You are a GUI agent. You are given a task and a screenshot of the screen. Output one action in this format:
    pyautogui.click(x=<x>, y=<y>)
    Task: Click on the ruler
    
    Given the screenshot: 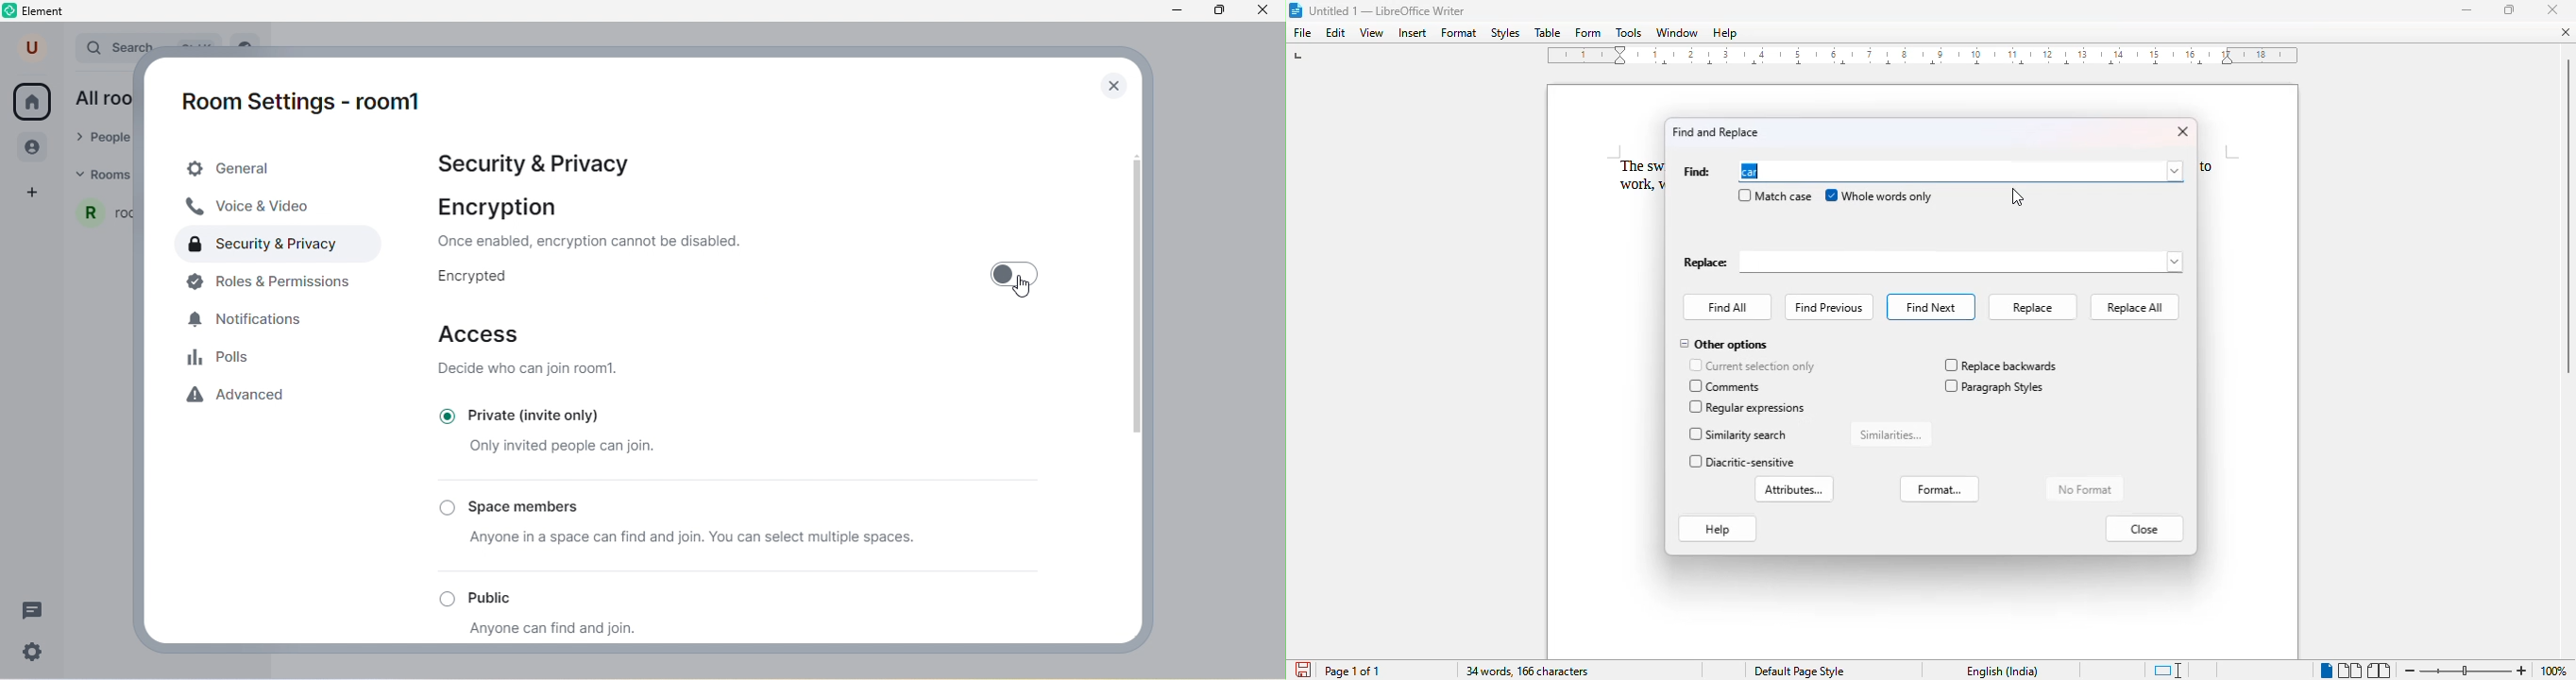 What is the action you would take?
    pyautogui.click(x=1924, y=56)
    